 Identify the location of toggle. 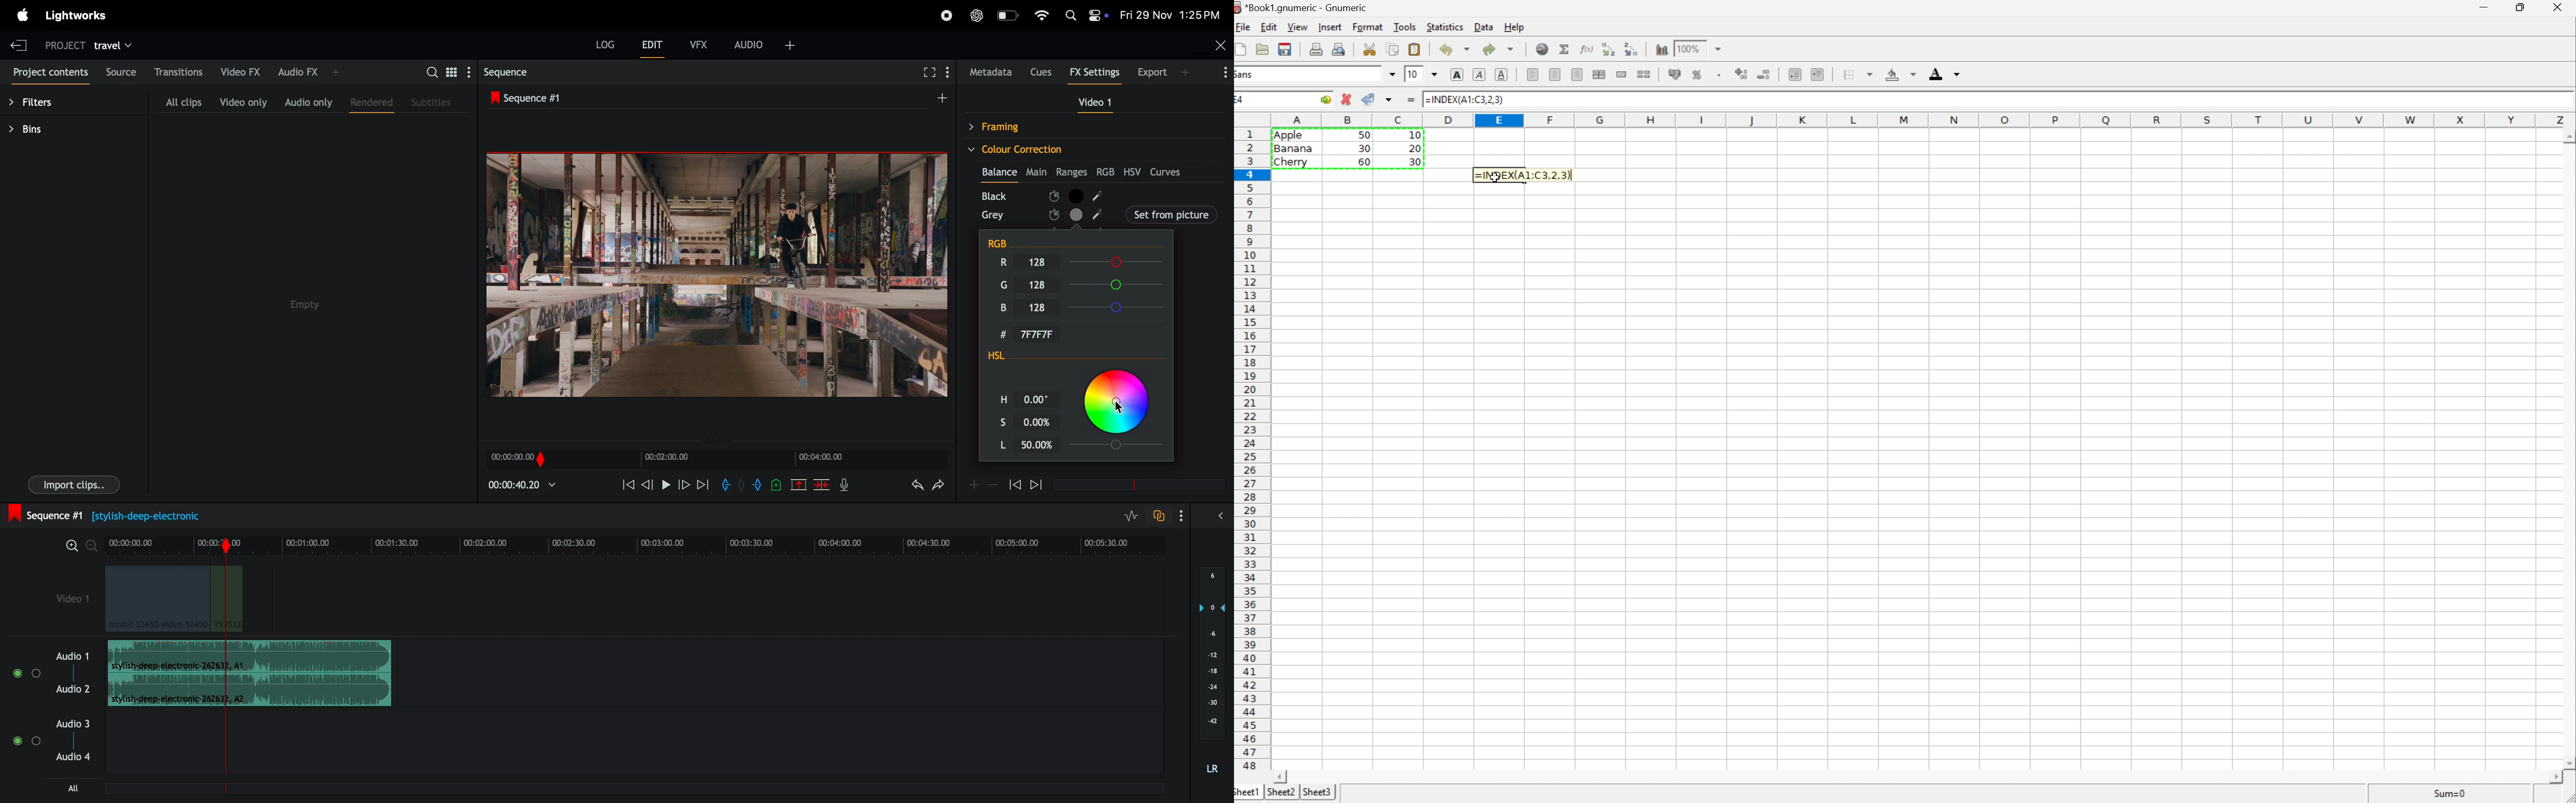
(16, 674).